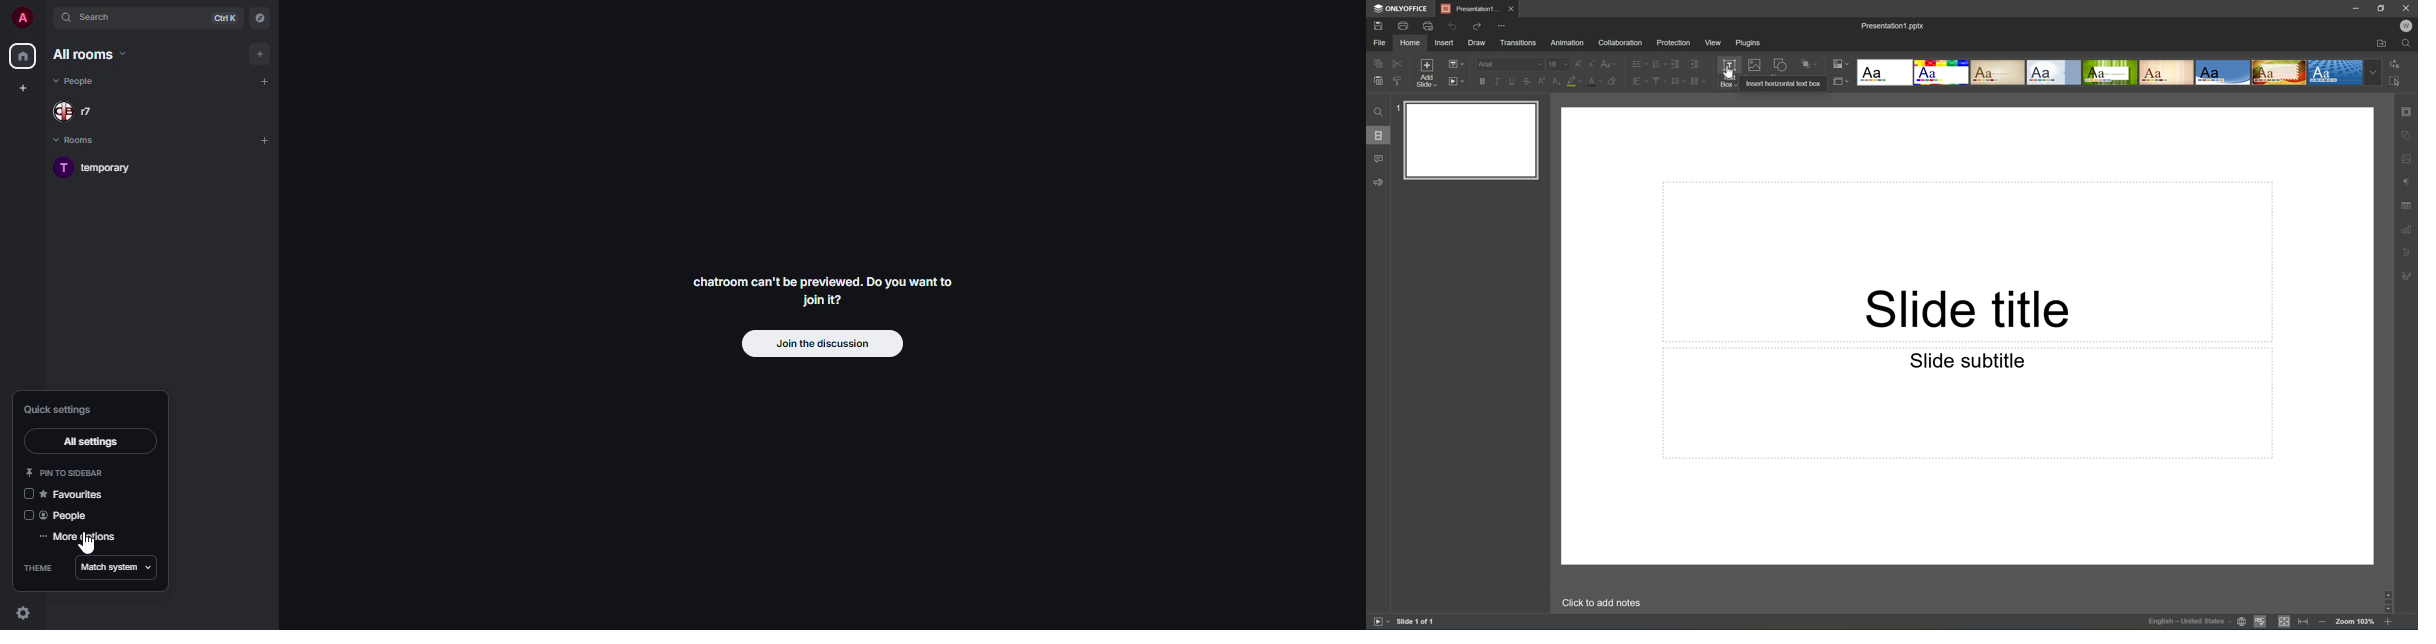 Image resolution: width=2436 pixels, height=644 pixels. What do you see at coordinates (1380, 621) in the screenshot?
I see `Start slideshow` at bounding box center [1380, 621].